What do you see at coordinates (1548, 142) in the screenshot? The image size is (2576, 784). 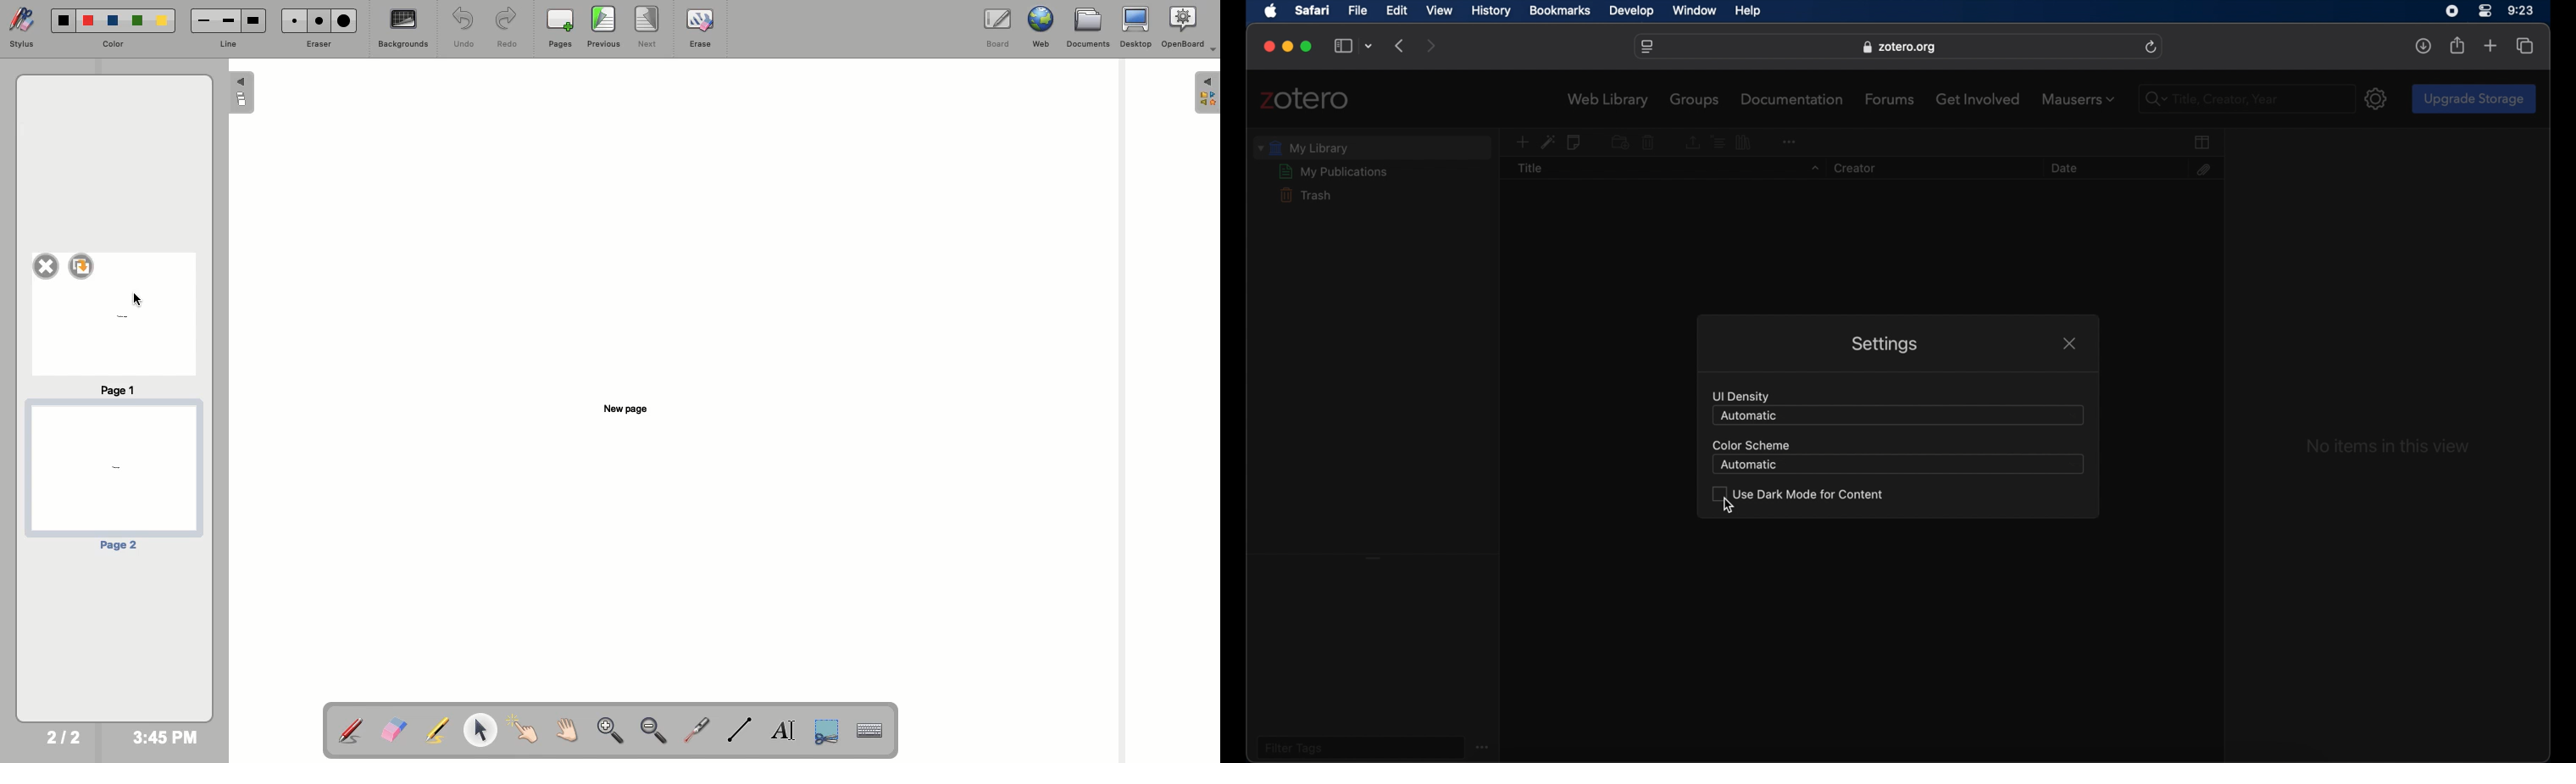 I see `add by identifier` at bounding box center [1548, 142].